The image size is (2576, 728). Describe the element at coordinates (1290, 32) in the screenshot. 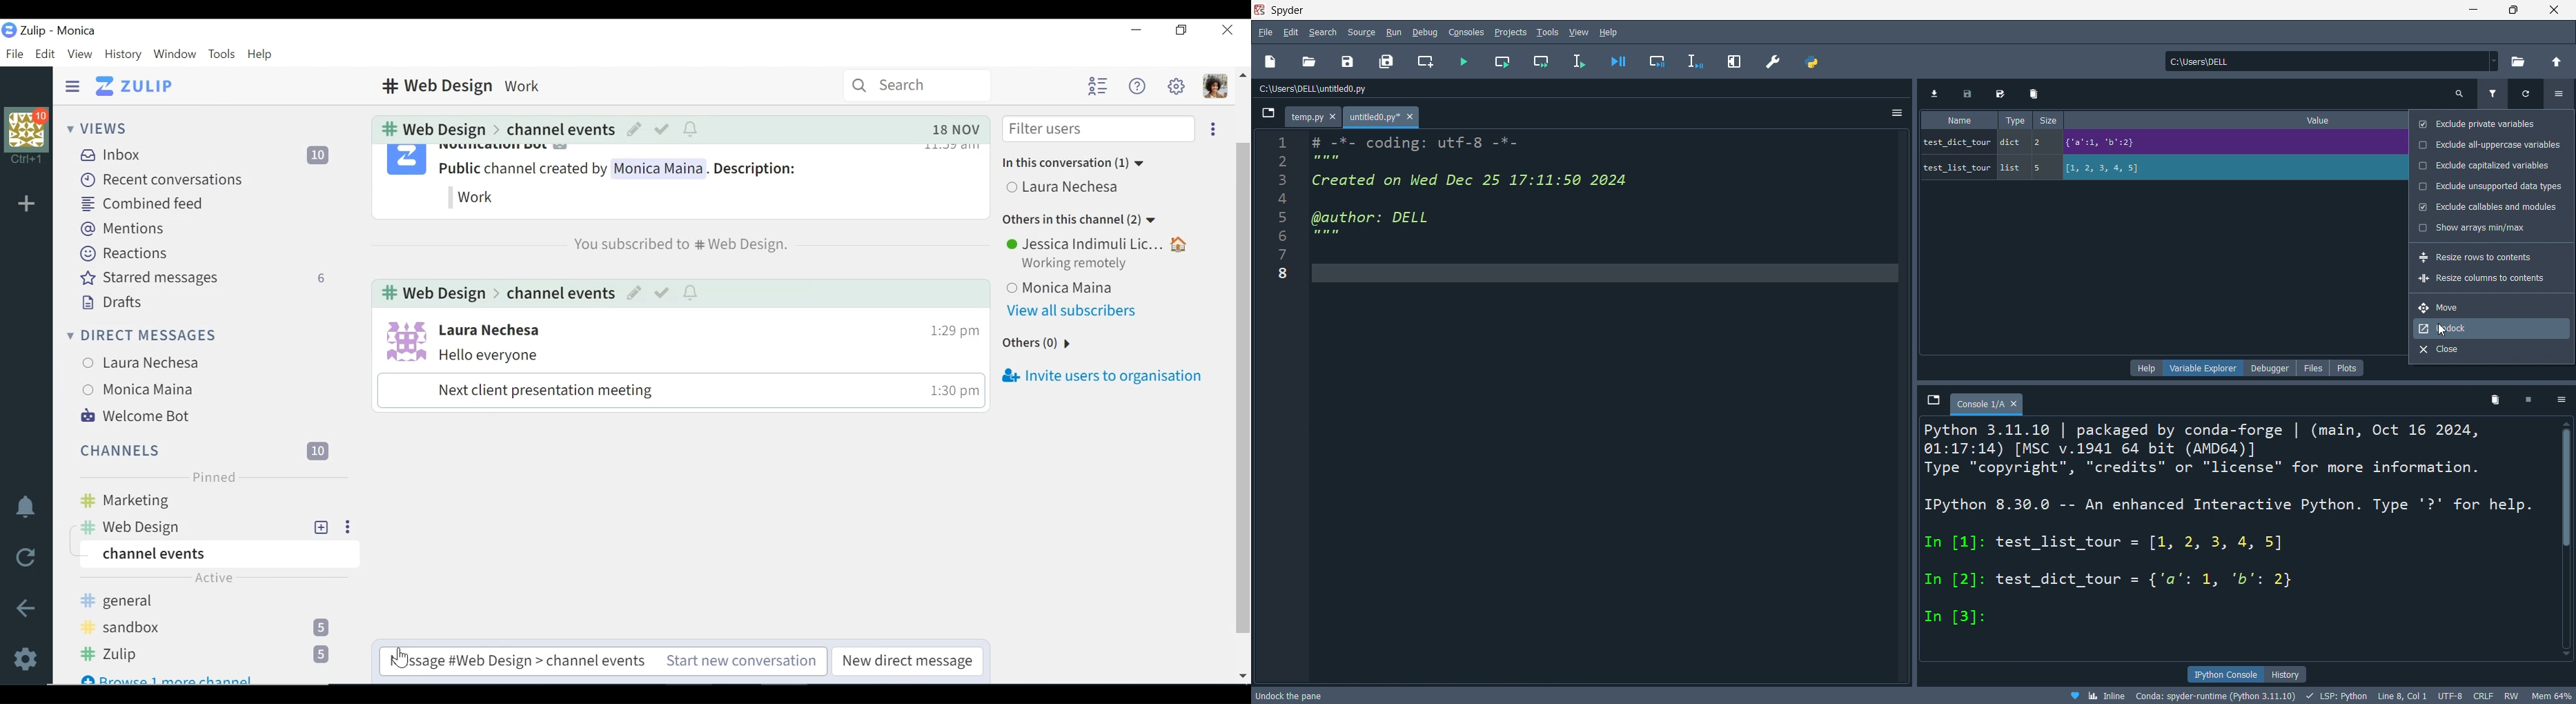

I see `edit` at that location.